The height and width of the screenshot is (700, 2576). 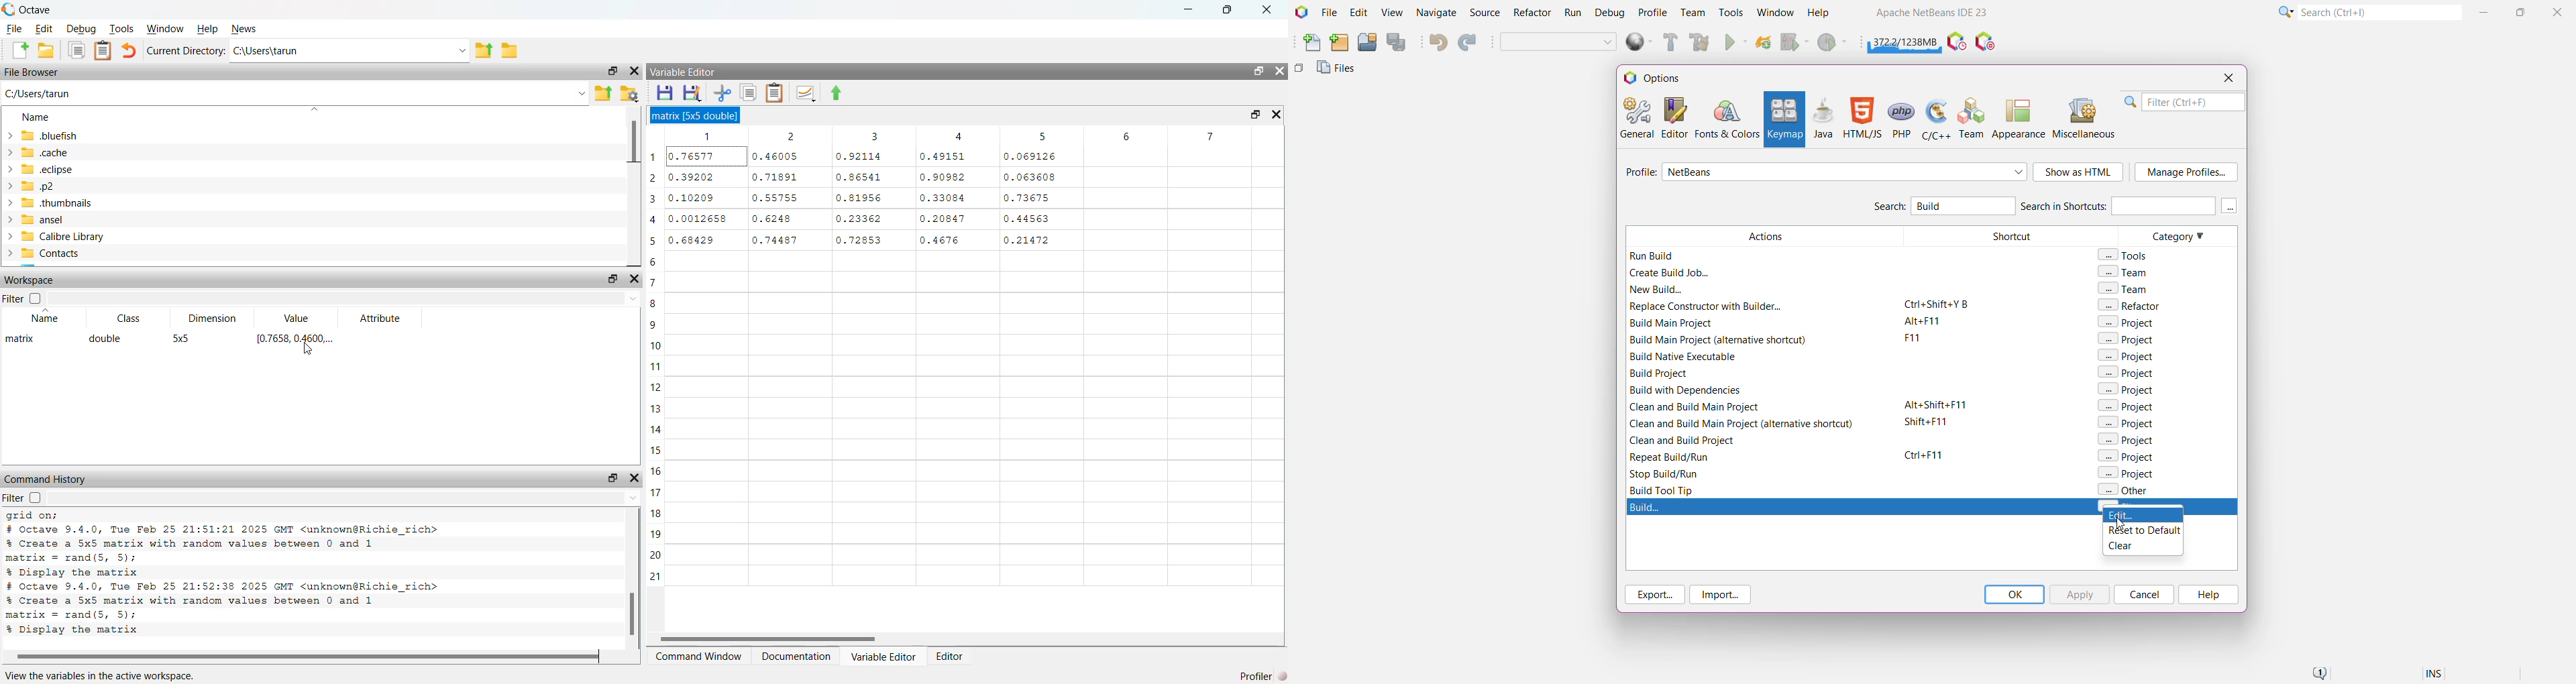 What do you see at coordinates (298, 339) in the screenshot?
I see `[0.7658, 0.4600...` at bounding box center [298, 339].